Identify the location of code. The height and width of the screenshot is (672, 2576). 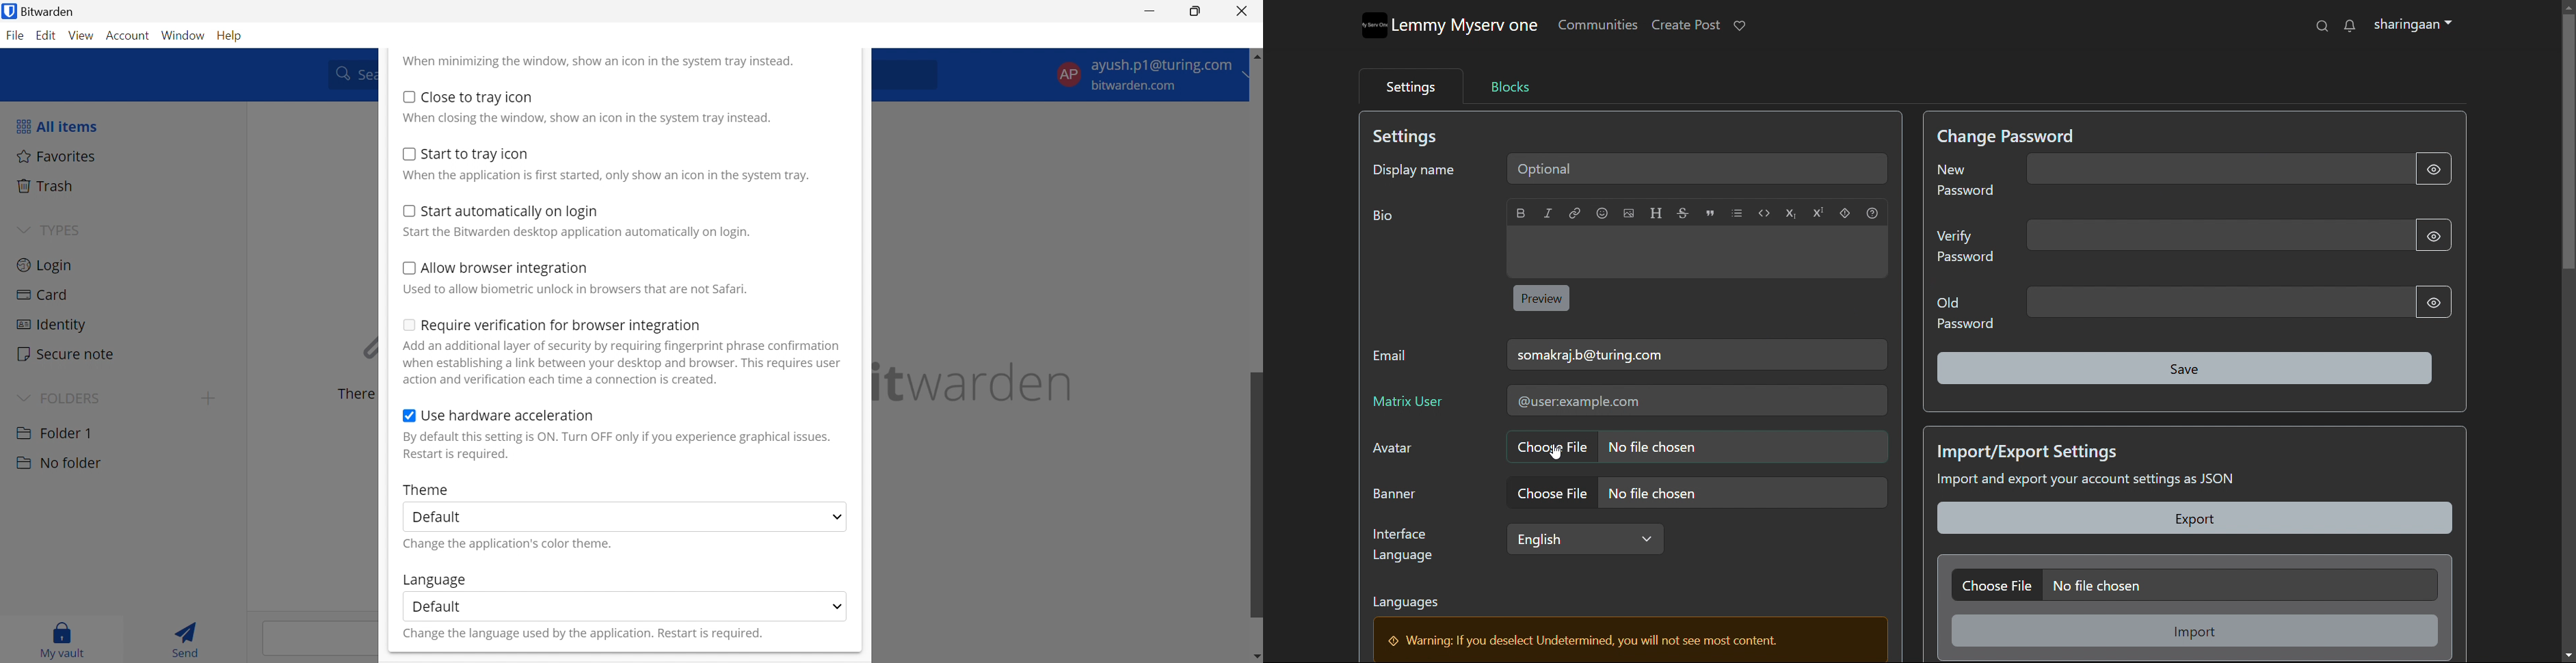
(1764, 213).